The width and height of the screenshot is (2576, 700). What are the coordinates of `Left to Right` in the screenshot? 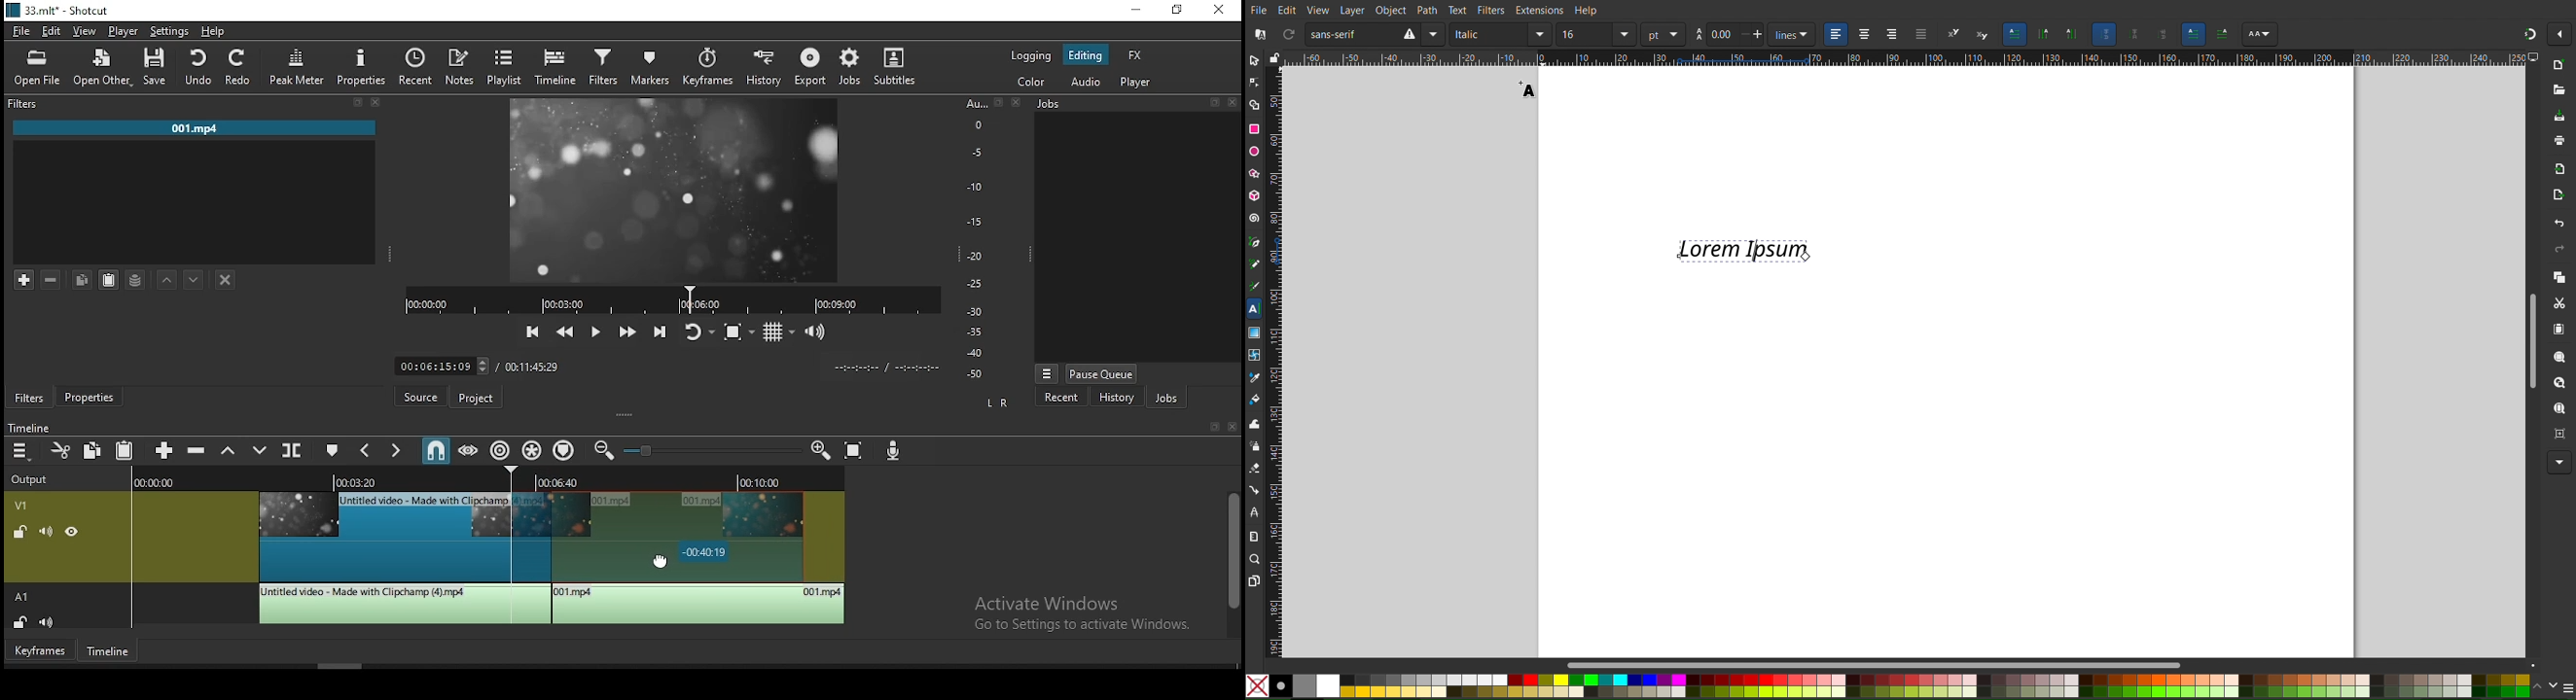 It's located at (2193, 34).